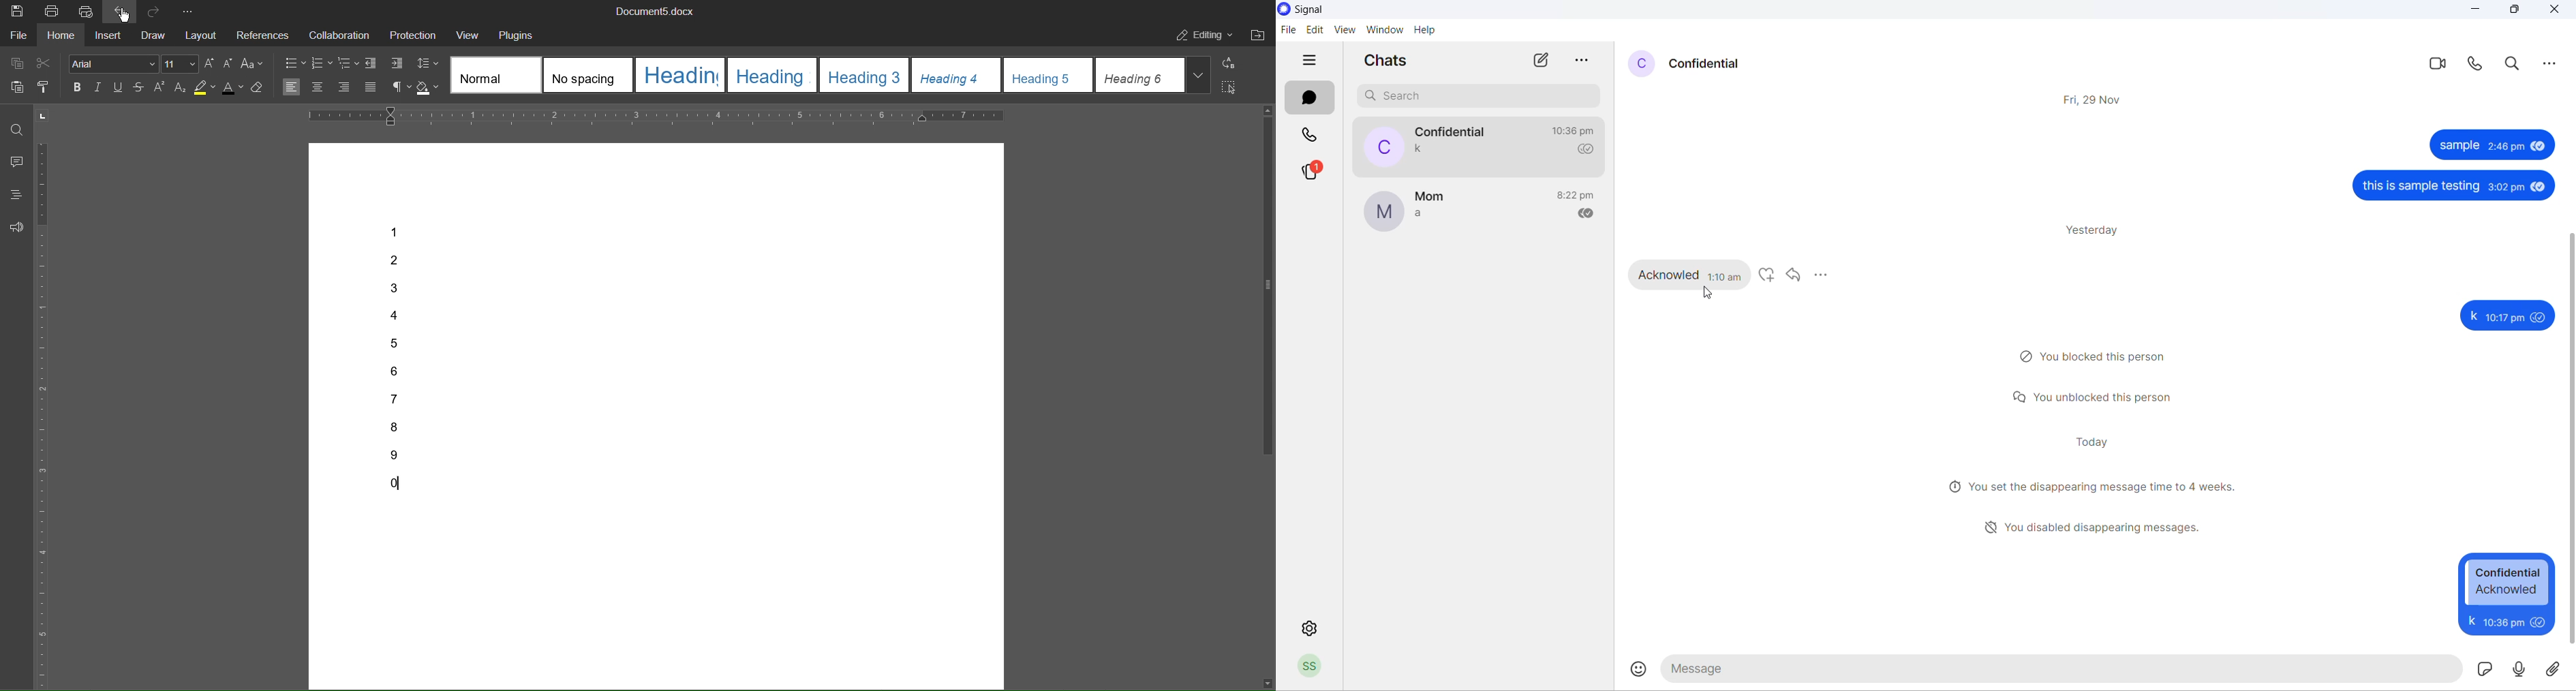 Image resolution: width=2576 pixels, height=700 pixels. Describe the element at coordinates (956, 75) in the screenshot. I see `template` at that location.